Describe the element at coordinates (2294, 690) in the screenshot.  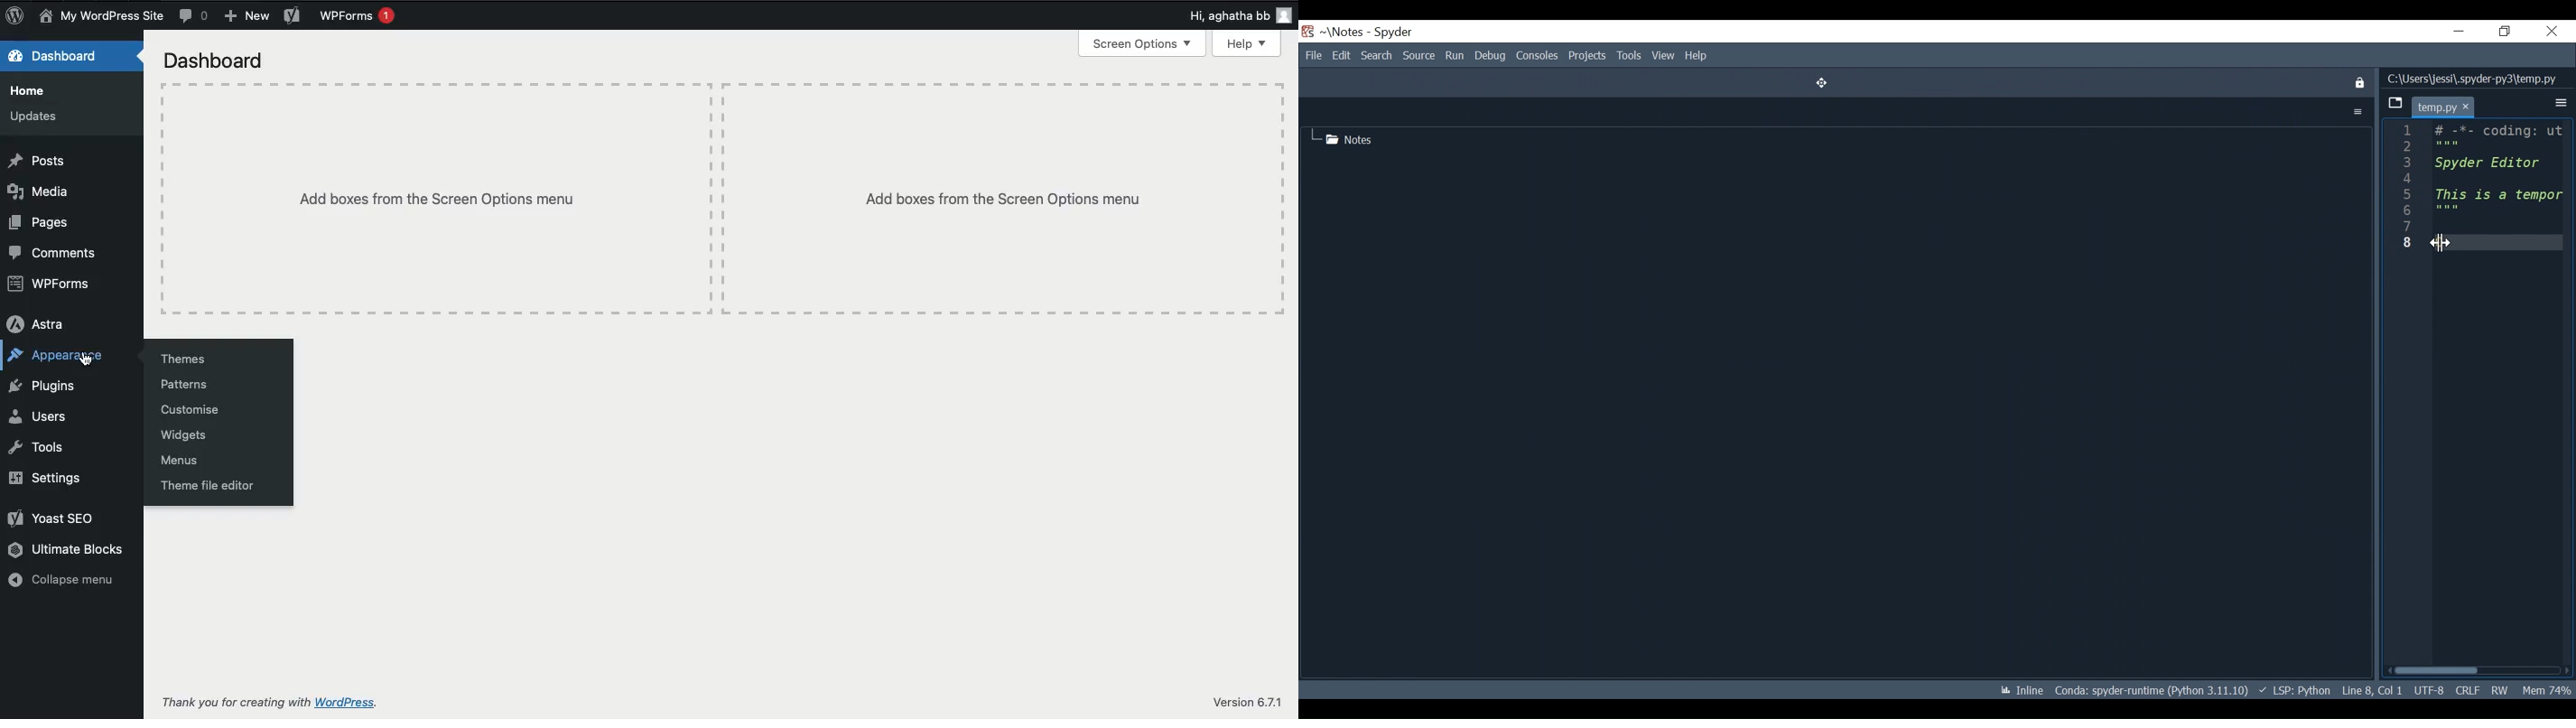
I see `LSP: Python` at that location.